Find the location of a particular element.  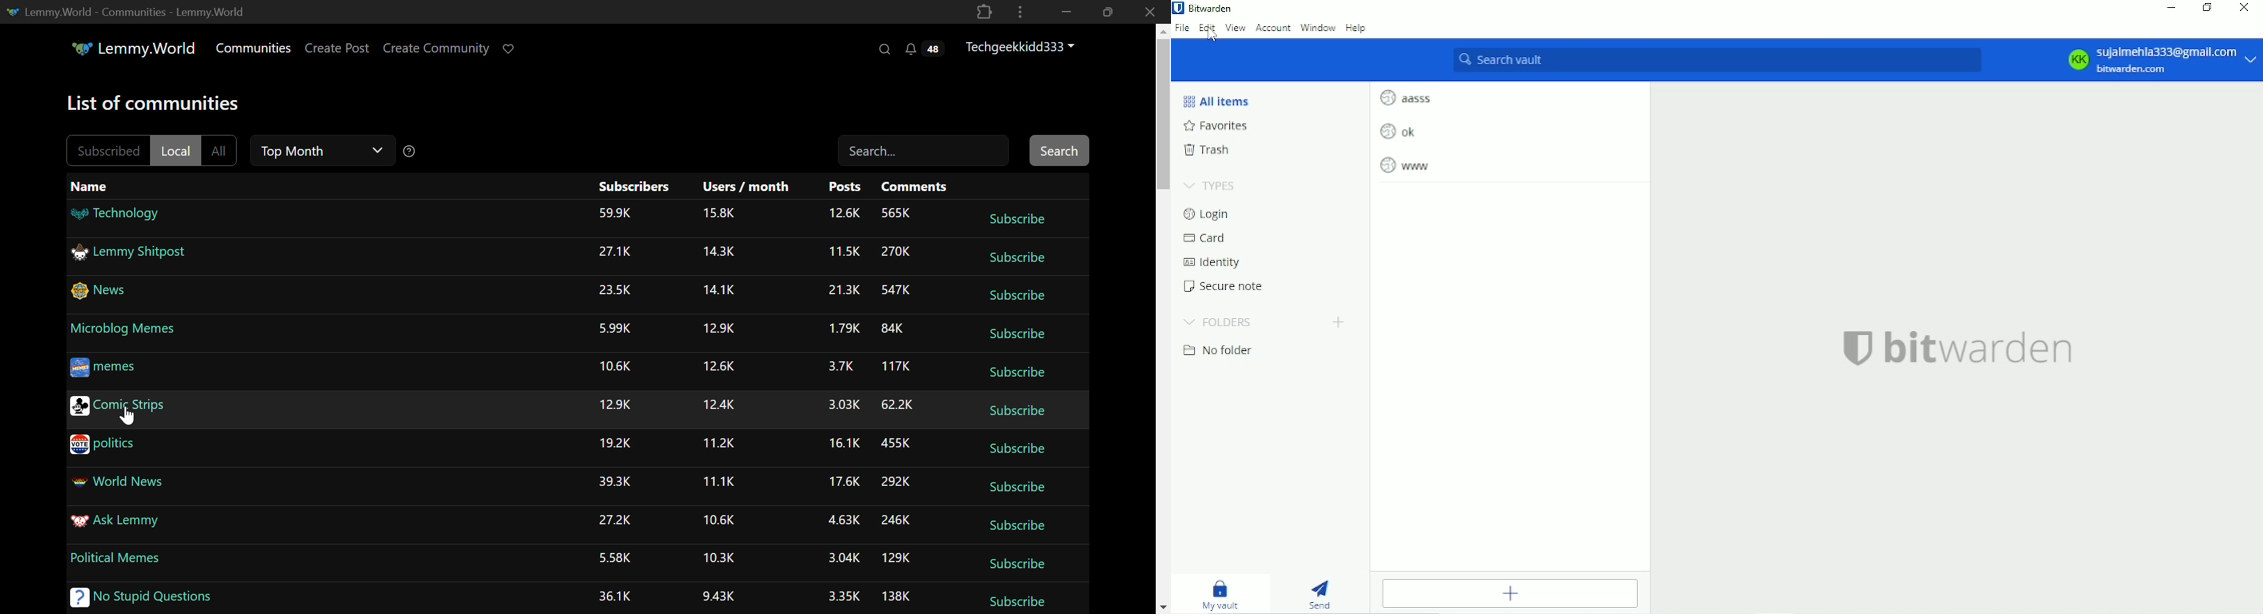

138K is located at coordinates (897, 595).